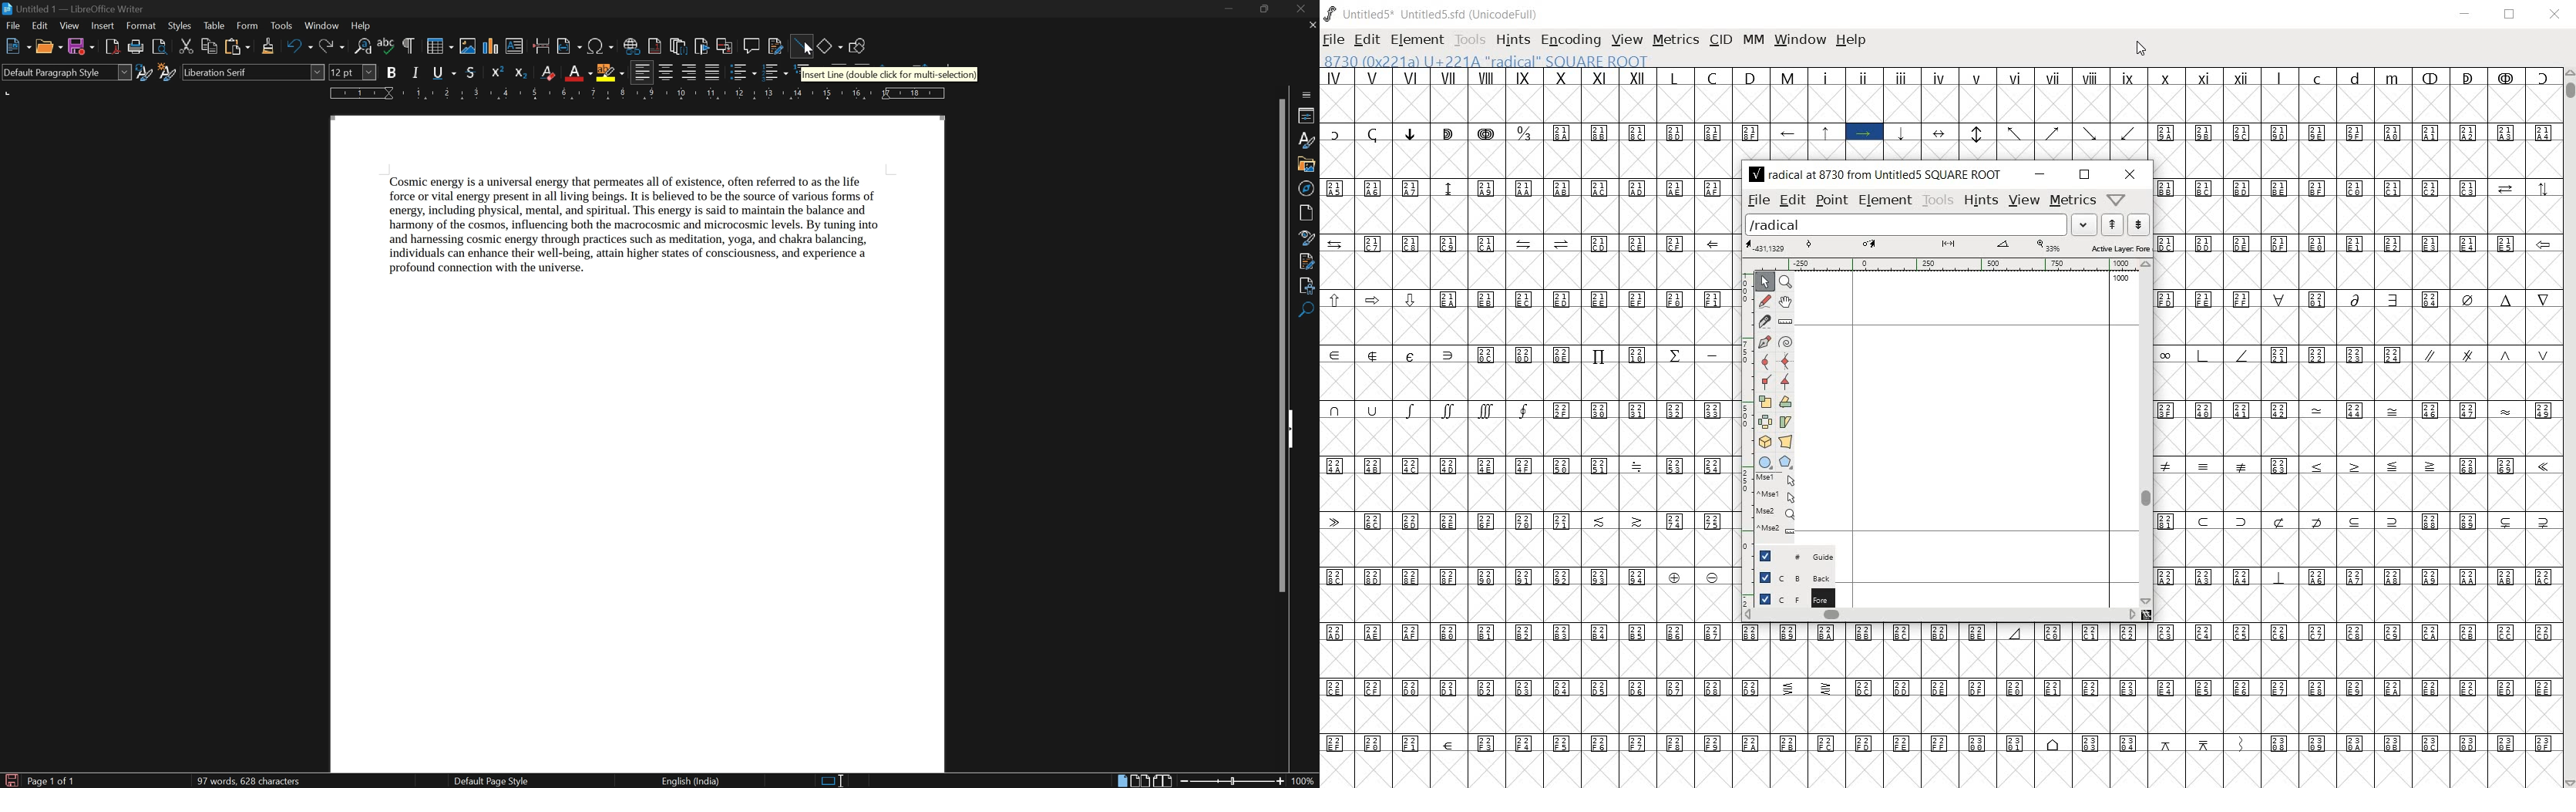  What do you see at coordinates (103, 26) in the screenshot?
I see `insert` at bounding box center [103, 26].